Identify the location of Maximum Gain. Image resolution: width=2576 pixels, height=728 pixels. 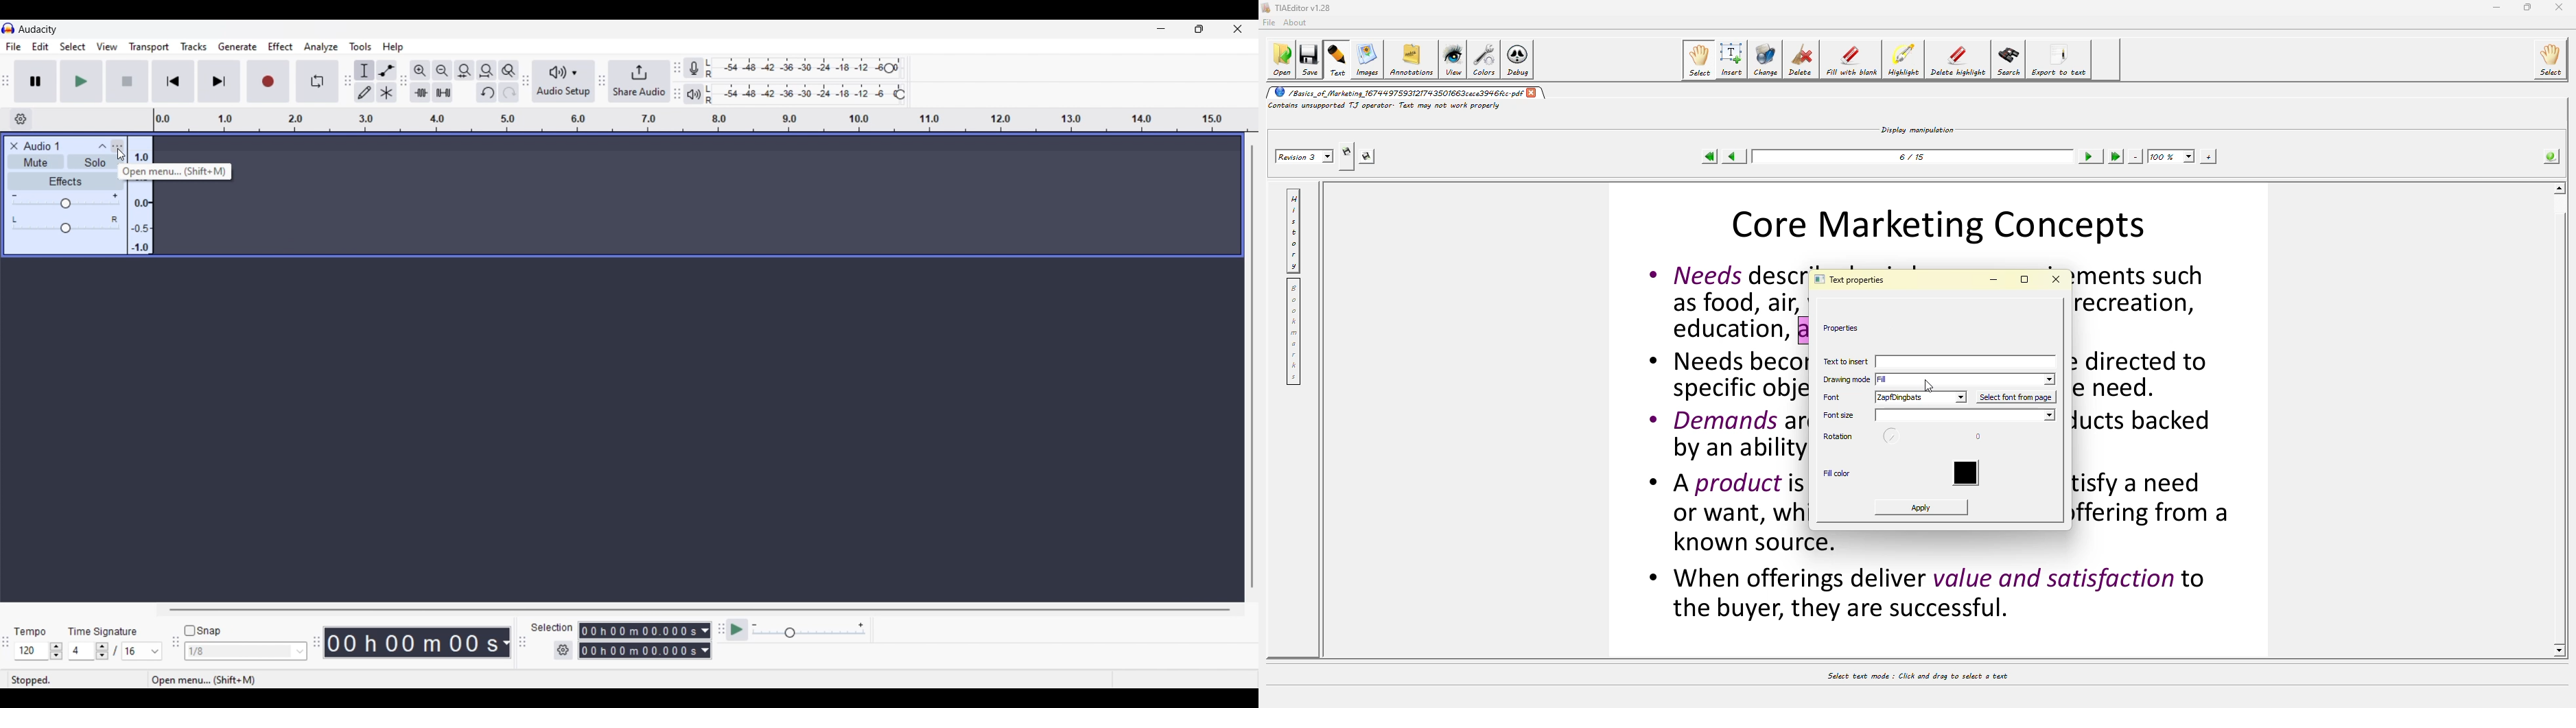
(115, 195).